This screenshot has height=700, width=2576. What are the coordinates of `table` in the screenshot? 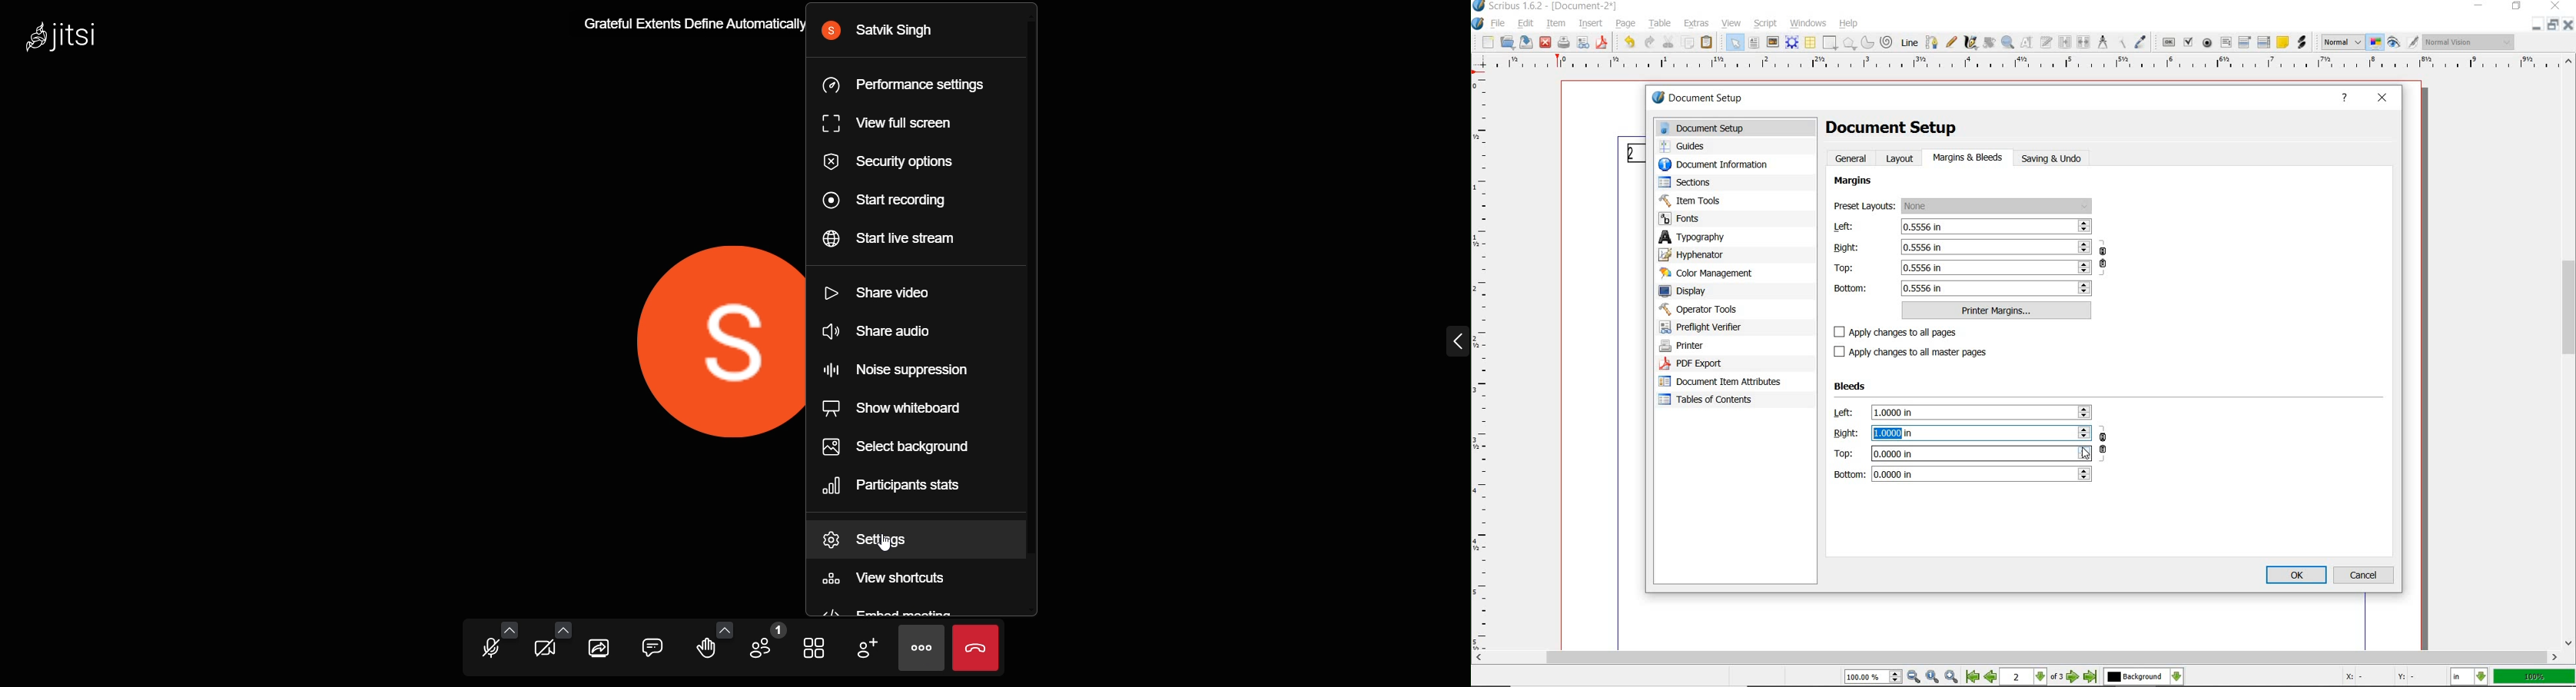 It's located at (1810, 43).